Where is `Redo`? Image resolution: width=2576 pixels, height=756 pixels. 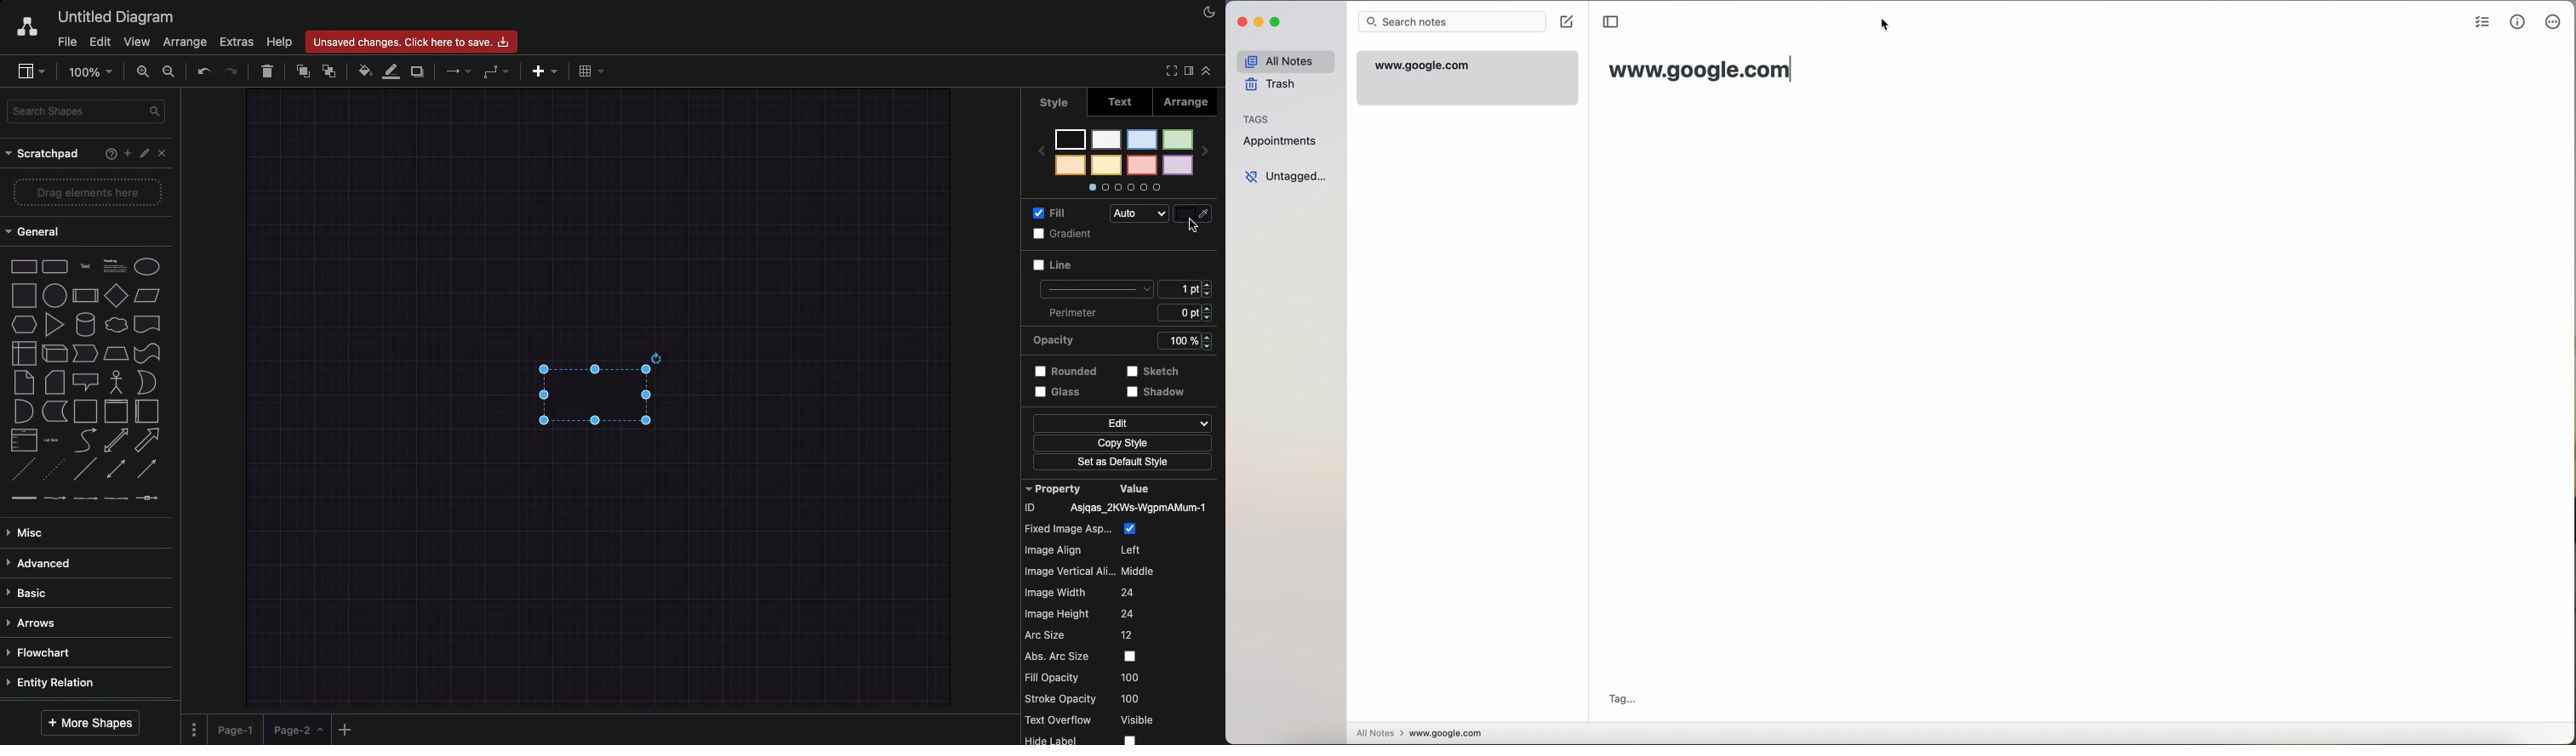 Redo is located at coordinates (233, 70).